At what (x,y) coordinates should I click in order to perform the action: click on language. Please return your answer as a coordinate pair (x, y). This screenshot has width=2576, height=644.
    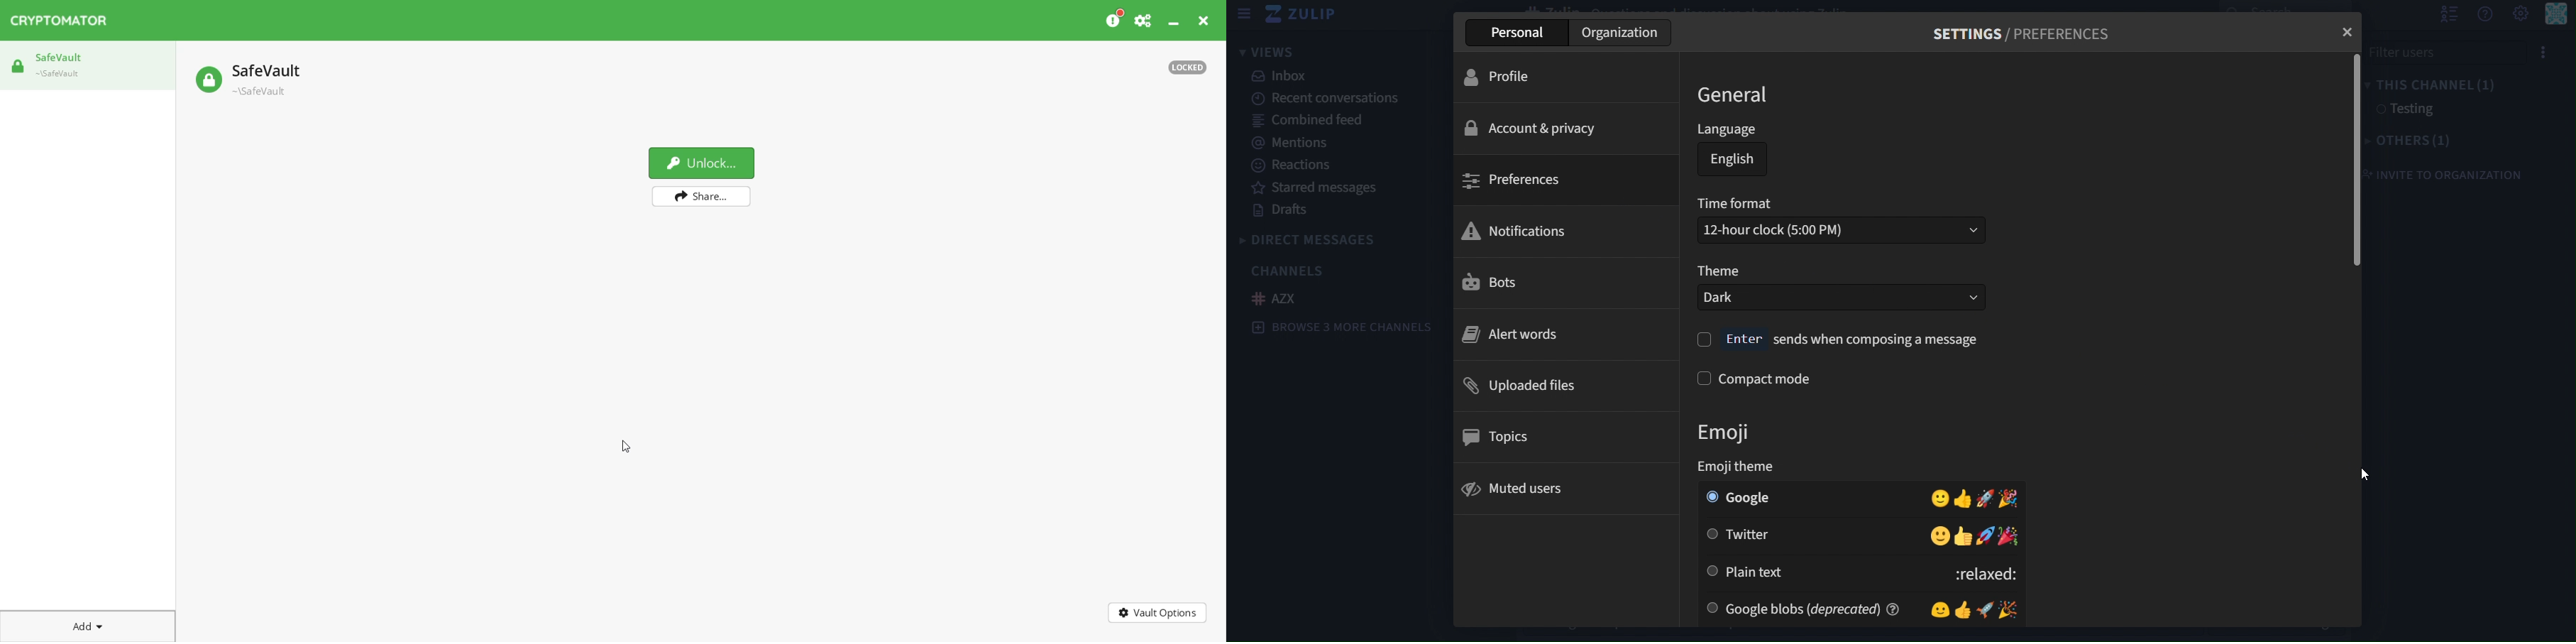
    Looking at the image, I should click on (1728, 129).